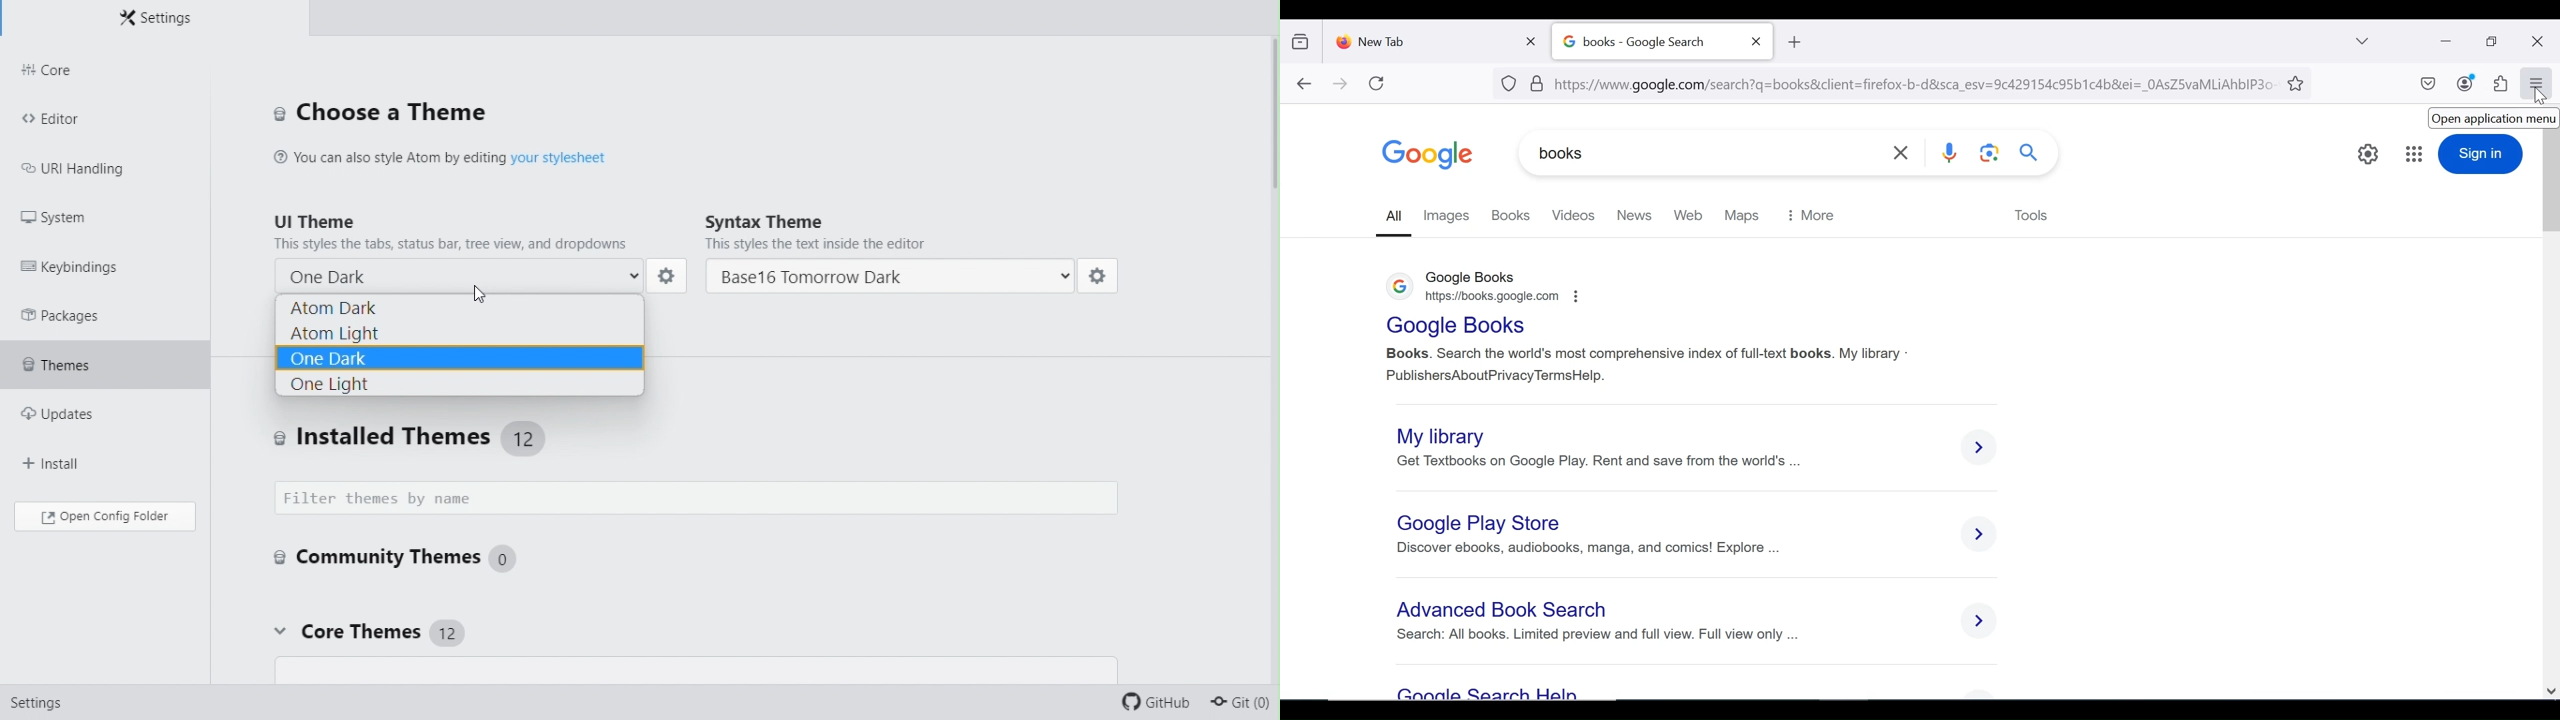  I want to click on system FREE TRIAL EXPIREDpackages, so click(93, 215).